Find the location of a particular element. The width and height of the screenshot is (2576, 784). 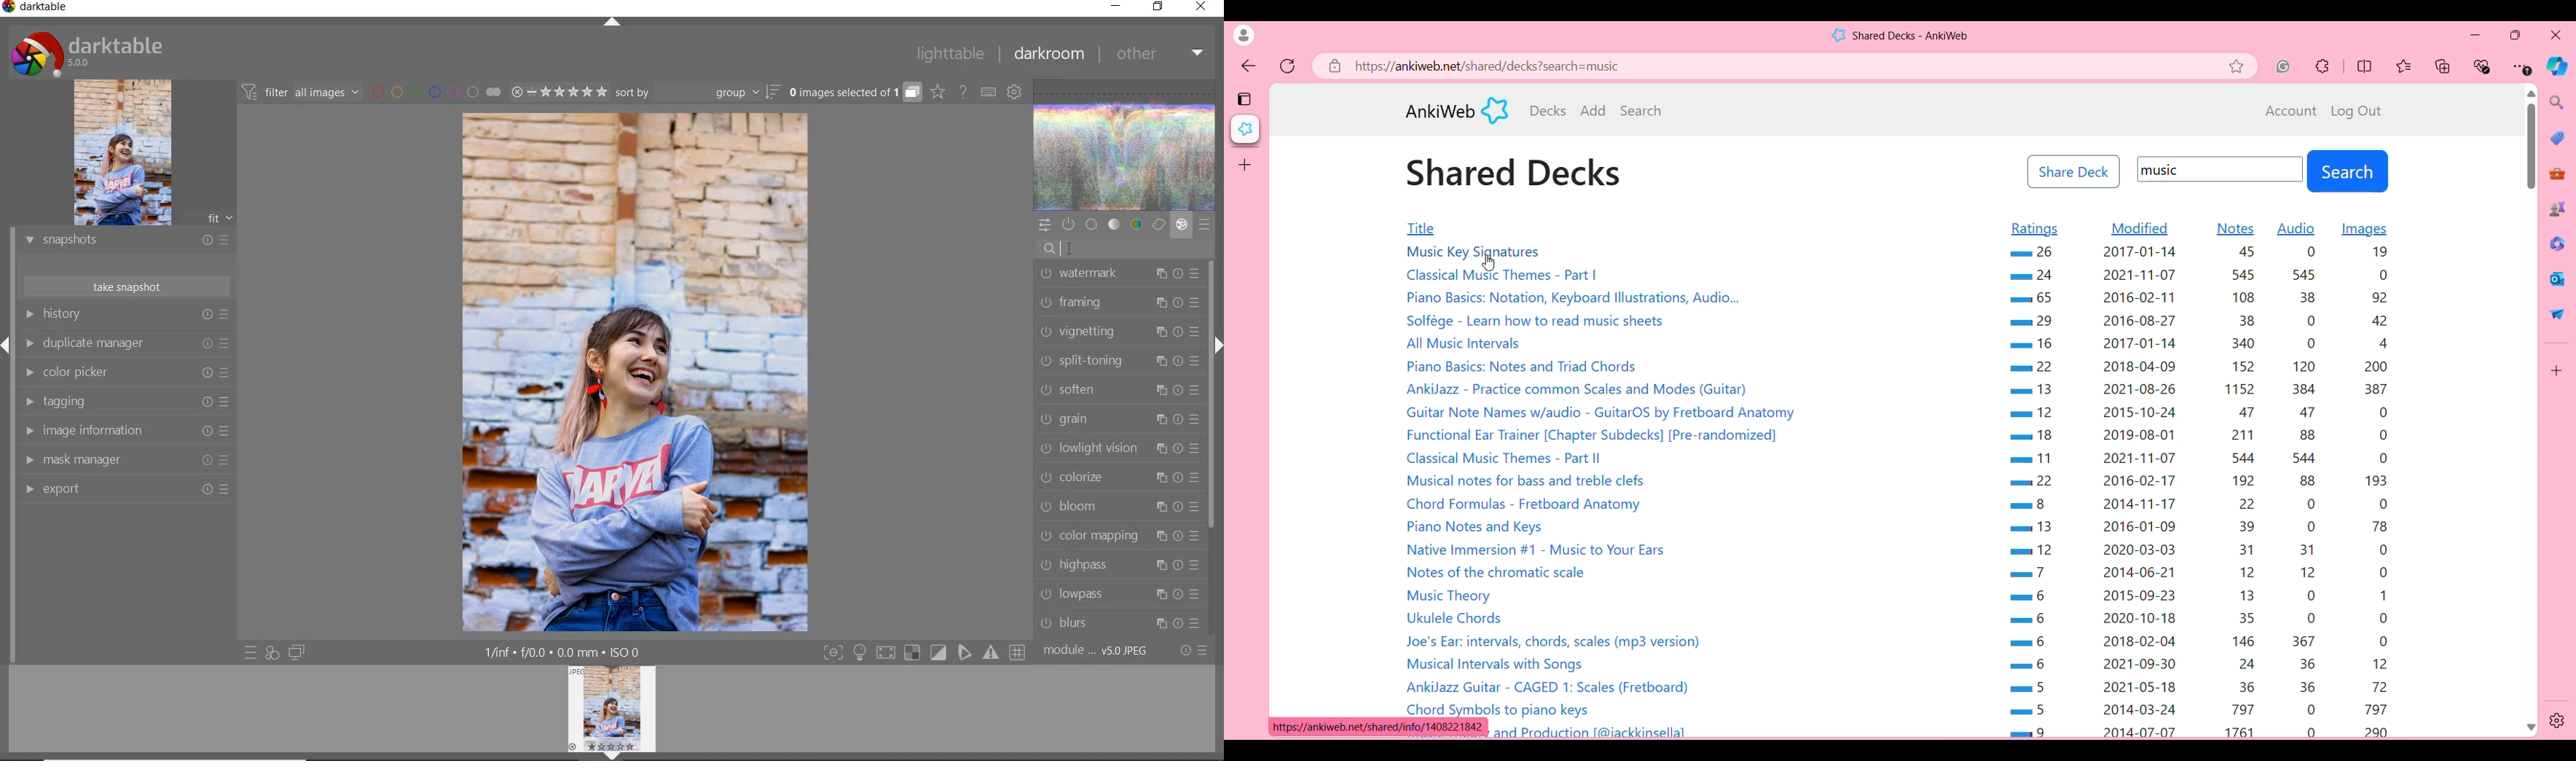

effect is located at coordinates (1179, 225).